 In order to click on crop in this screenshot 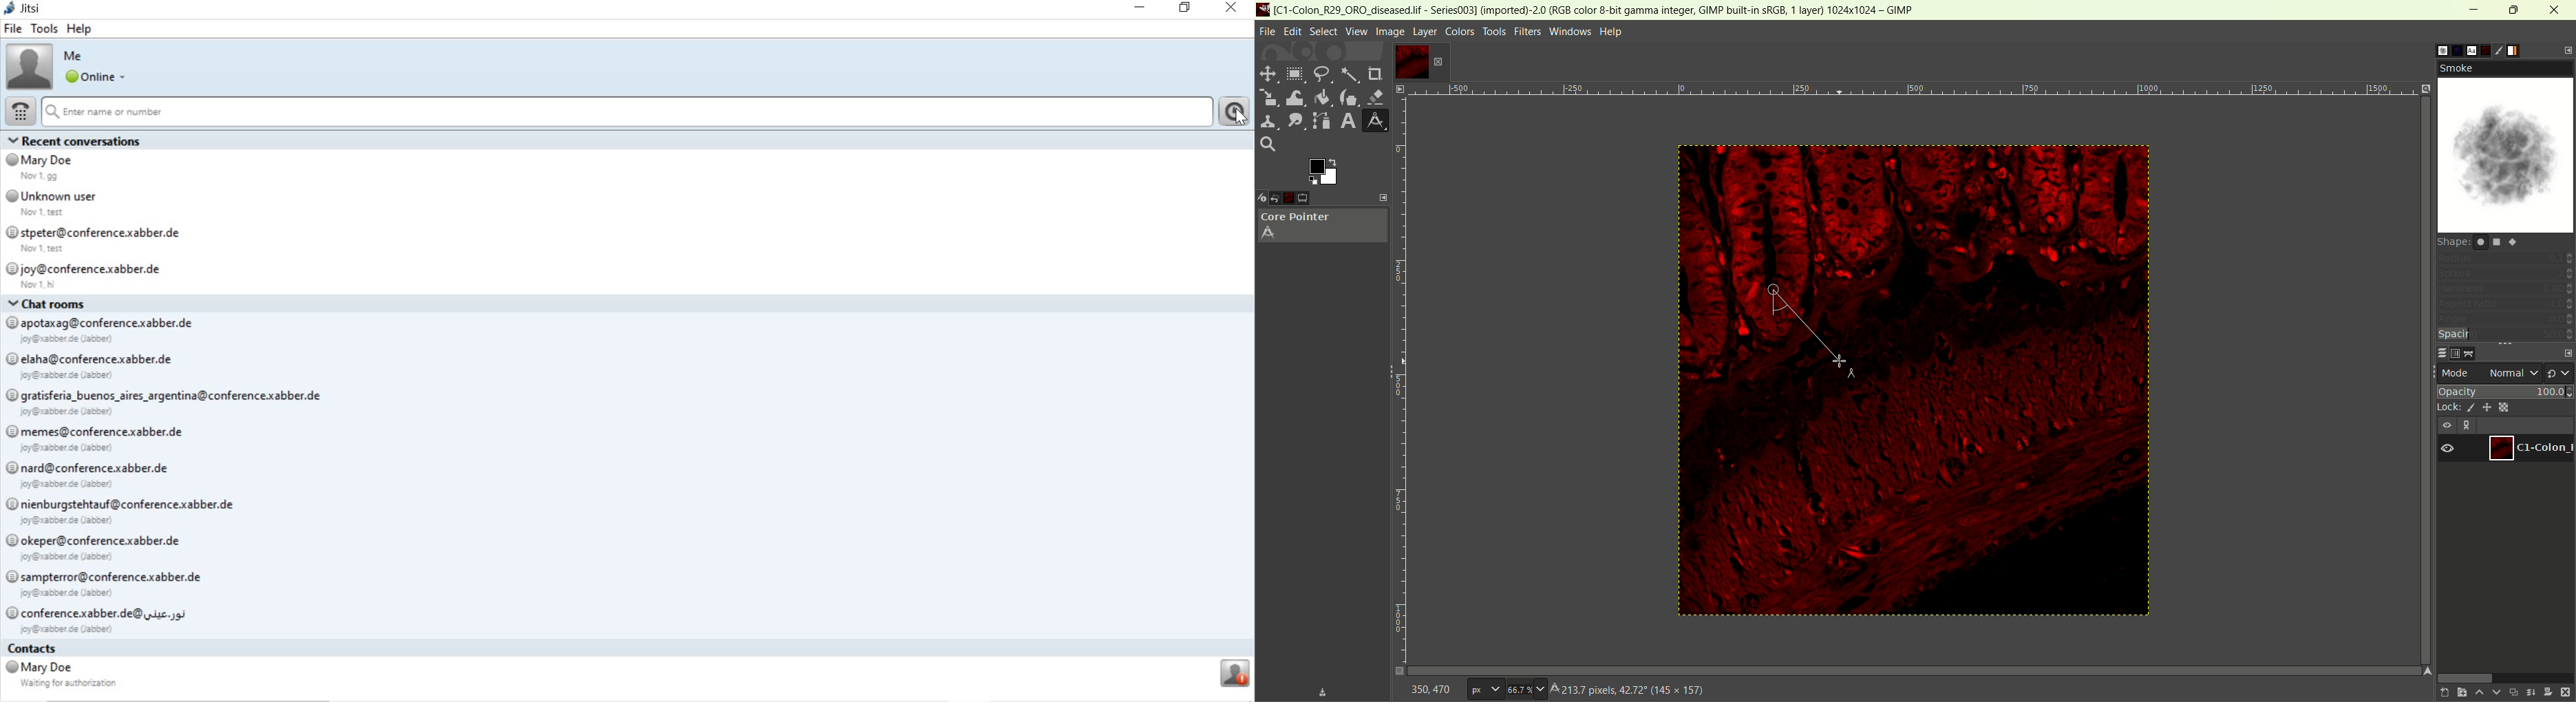, I will do `click(1376, 74)`.